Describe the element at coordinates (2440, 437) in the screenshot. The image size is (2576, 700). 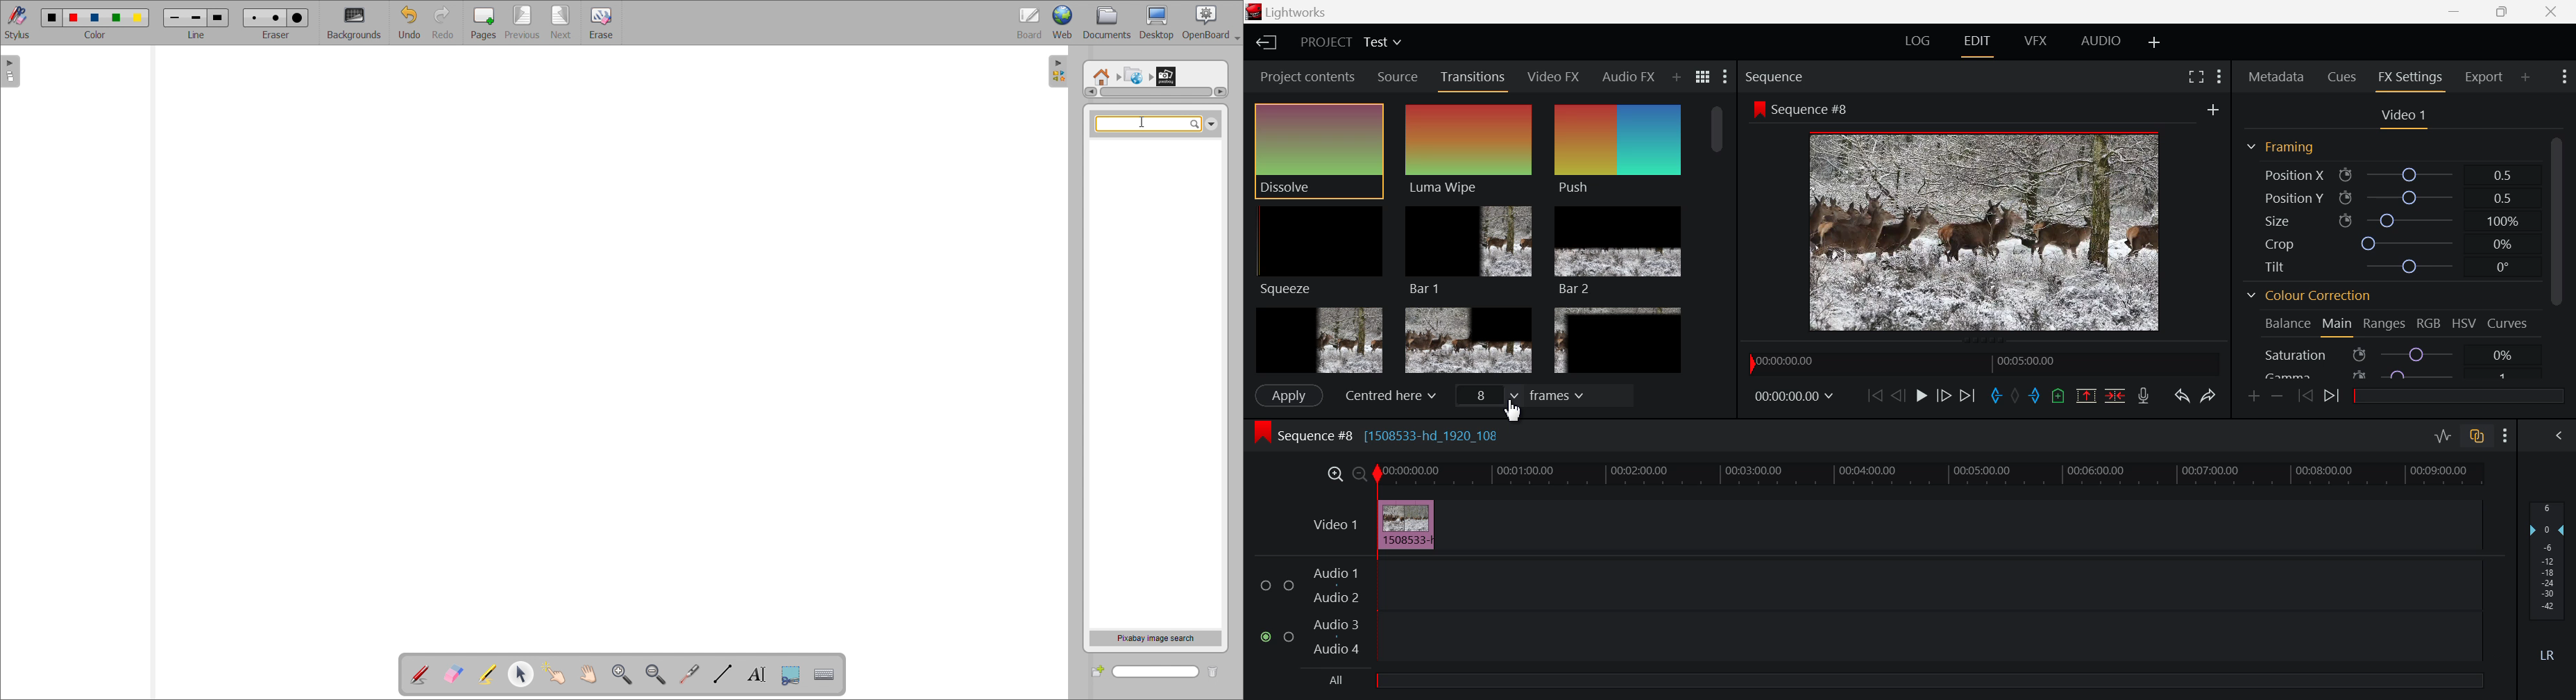
I see `Toggle Audio Levels Editing` at that location.